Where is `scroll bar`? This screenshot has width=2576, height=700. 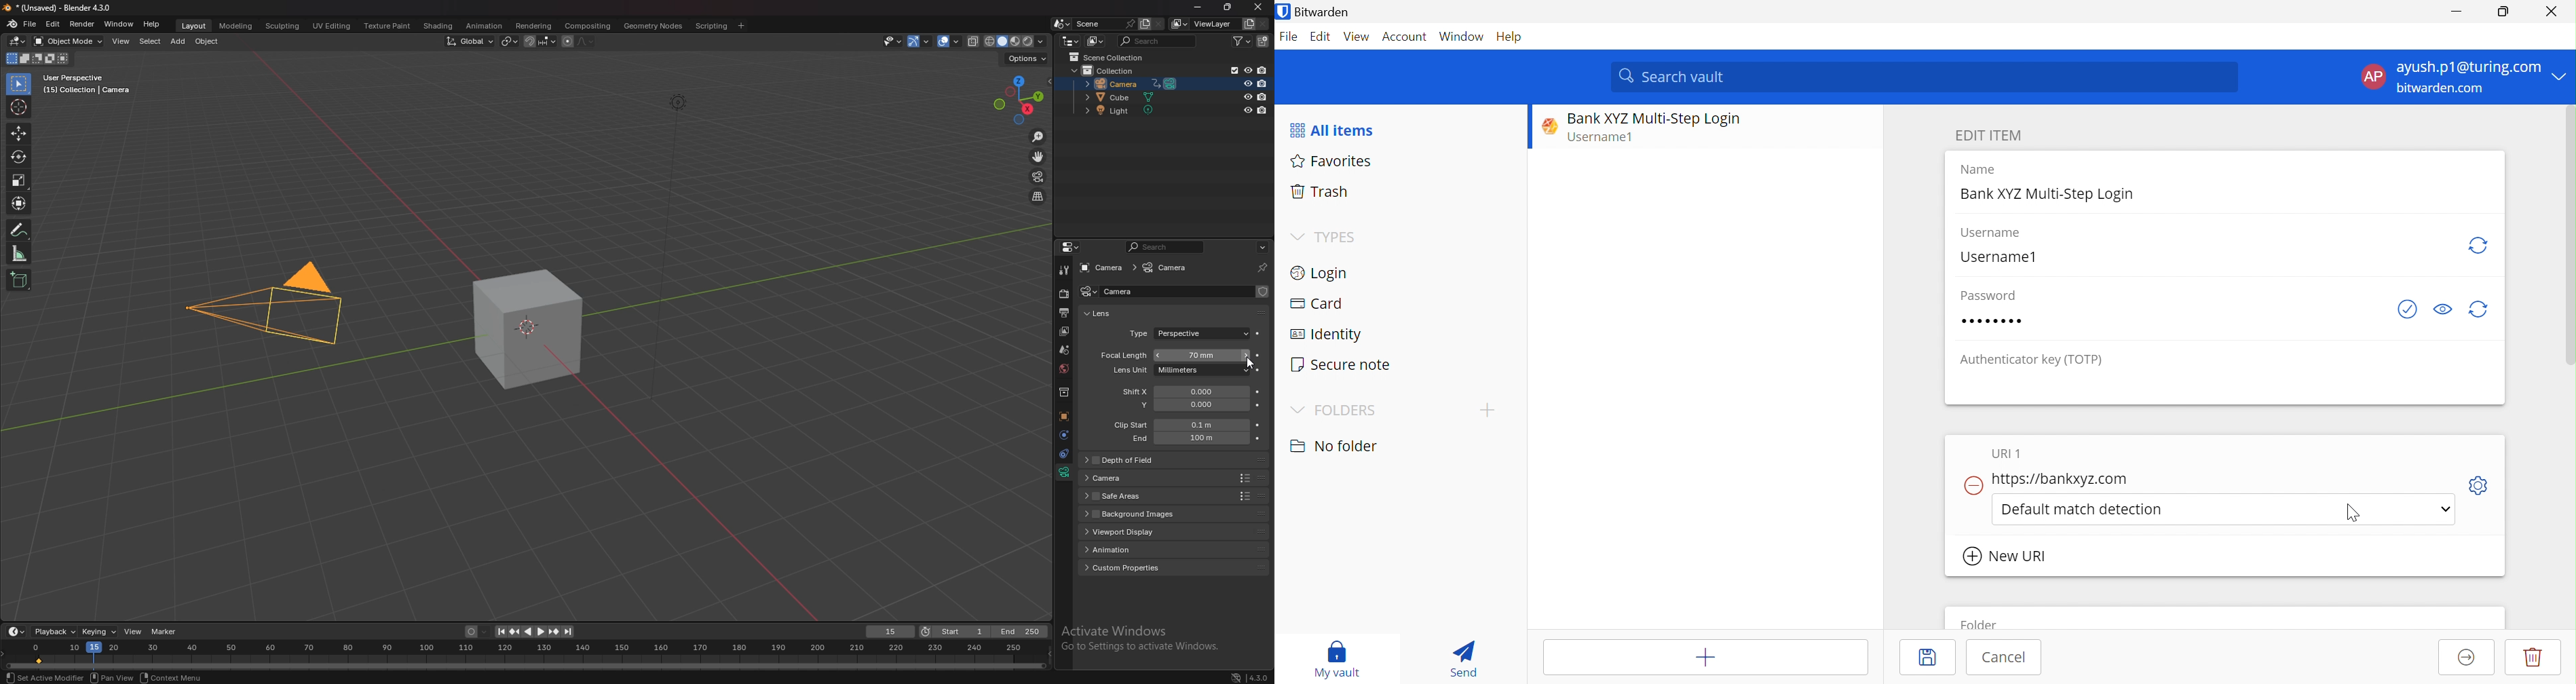 scroll bar is located at coordinates (2567, 249).